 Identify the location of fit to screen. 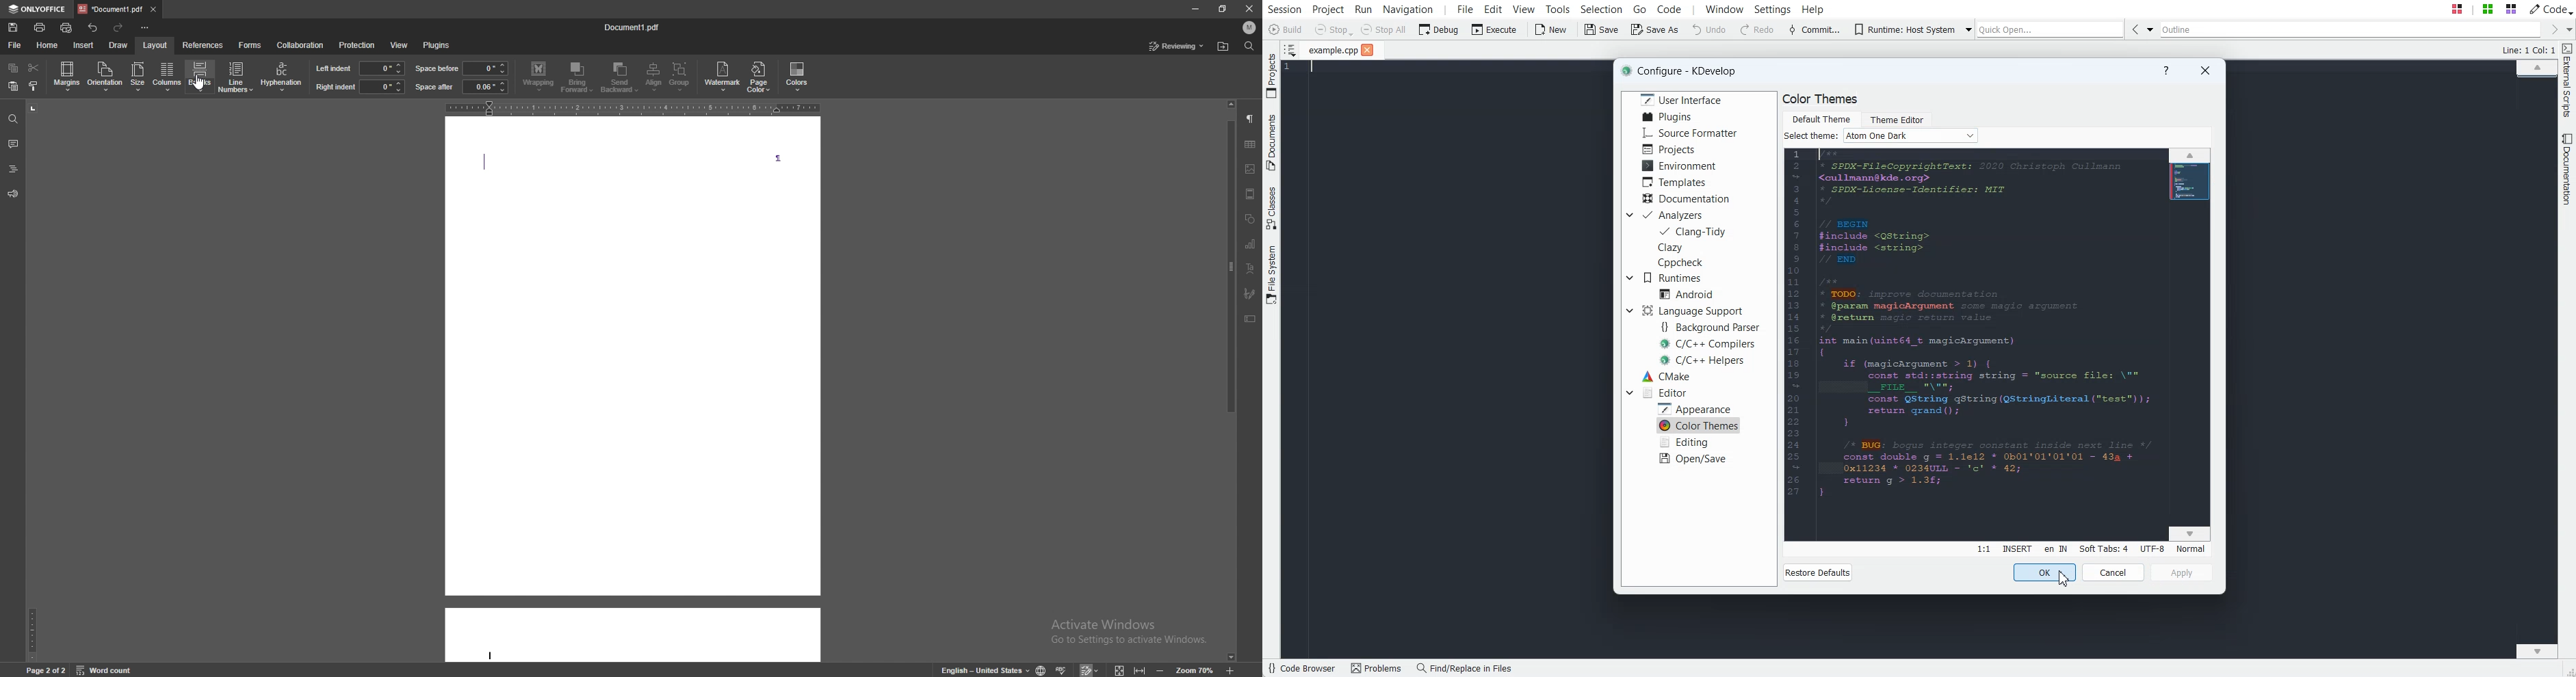
(1117, 668).